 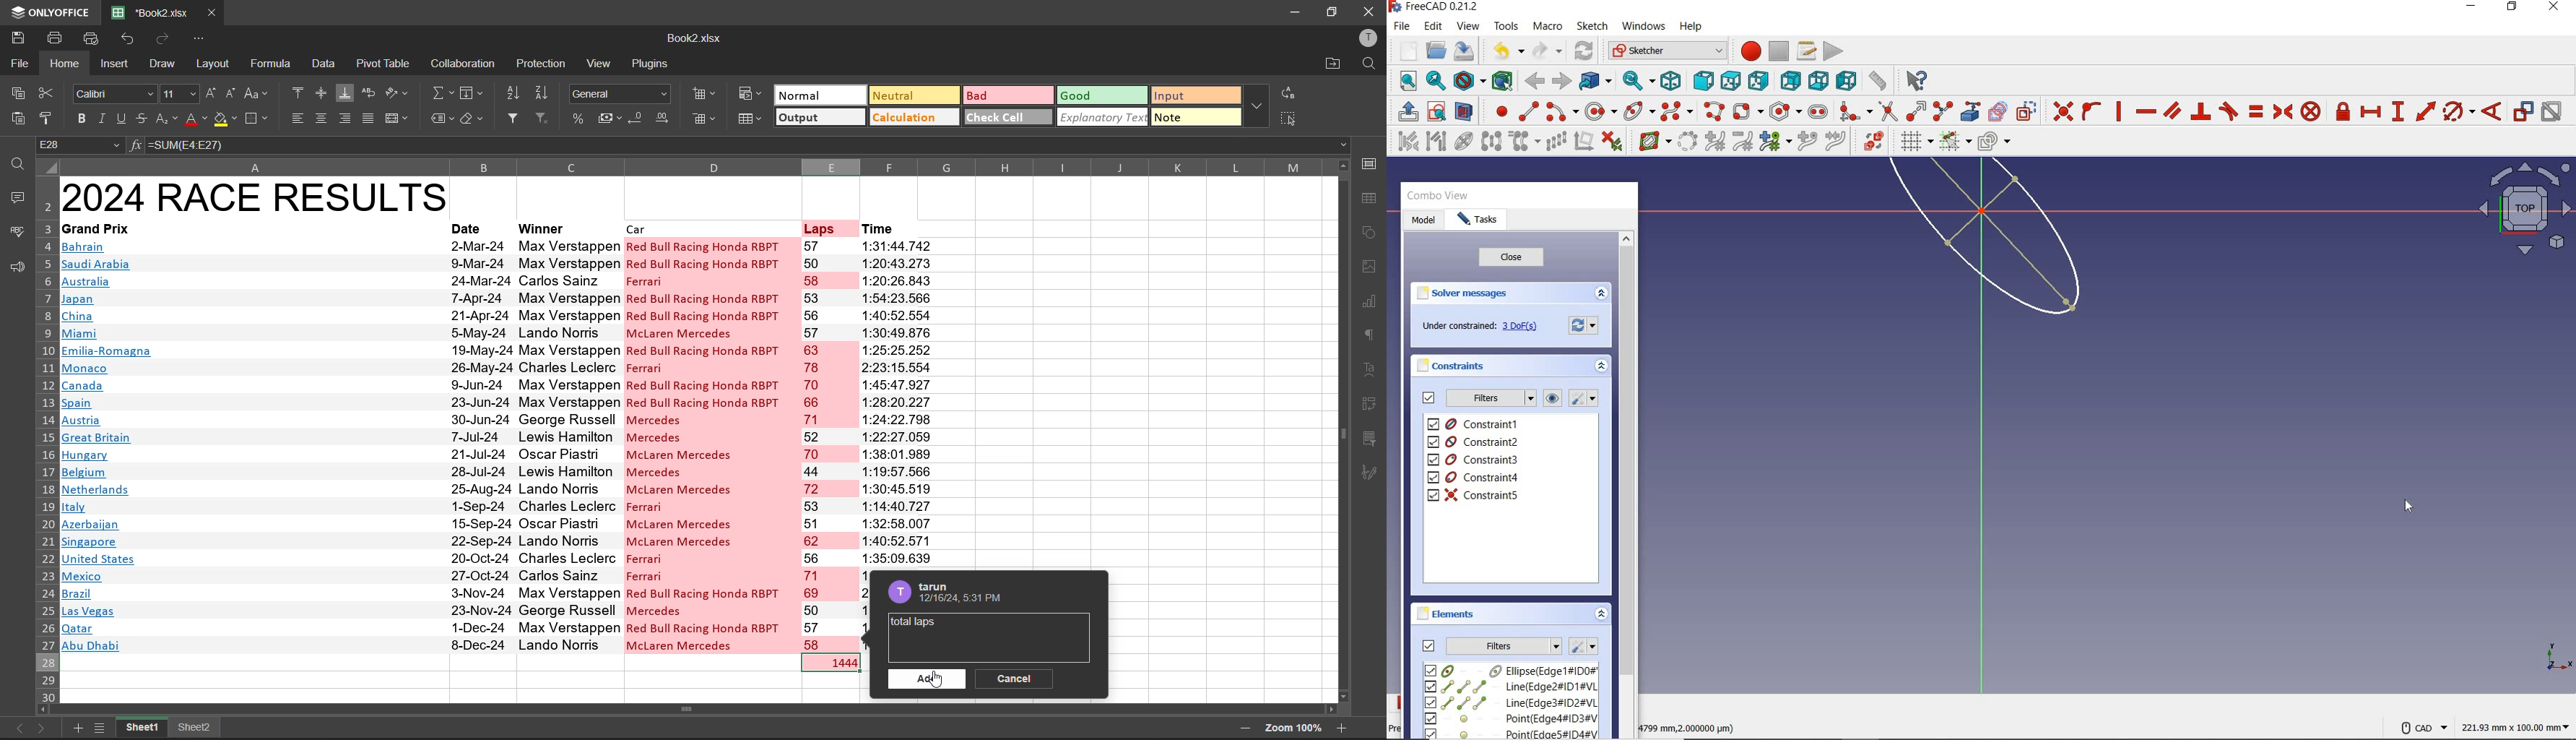 What do you see at coordinates (1340, 729) in the screenshot?
I see `zoom in` at bounding box center [1340, 729].